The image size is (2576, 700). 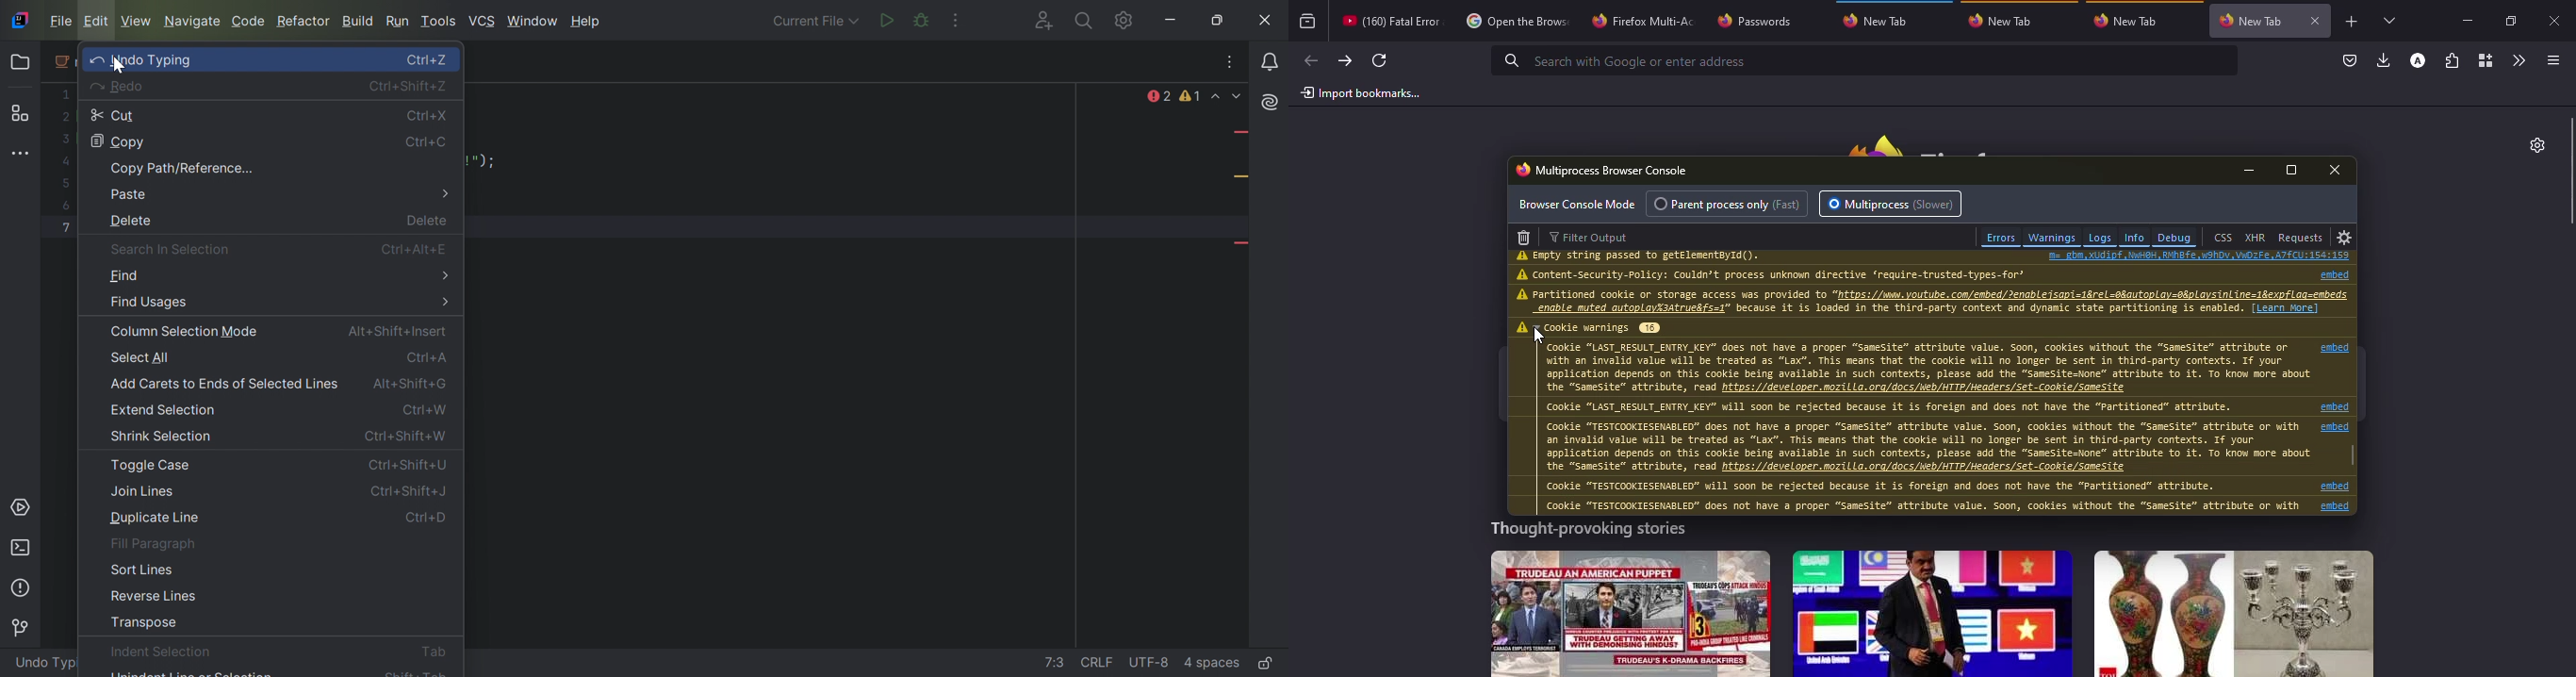 What do you see at coordinates (1594, 237) in the screenshot?
I see `filter output` at bounding box center [1594, 237].